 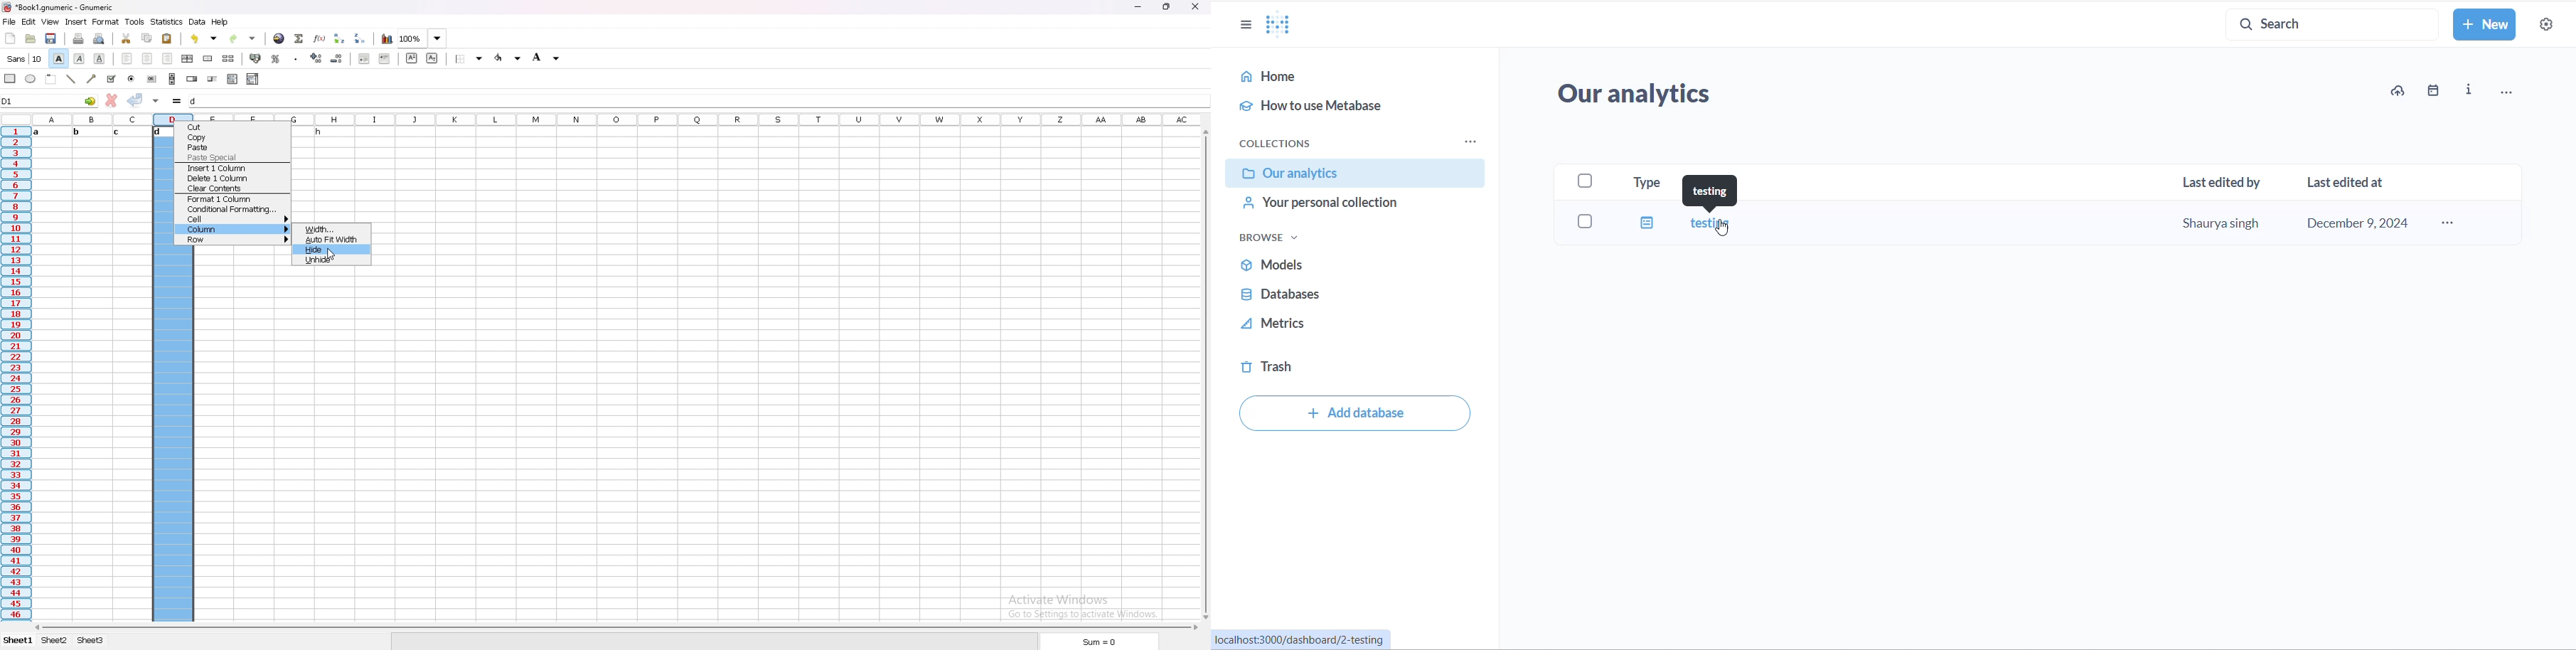 What do you see at coordinates (232, 199) in the screenshot?
I see `fomat 1 column` at bounding box center [232, 199].